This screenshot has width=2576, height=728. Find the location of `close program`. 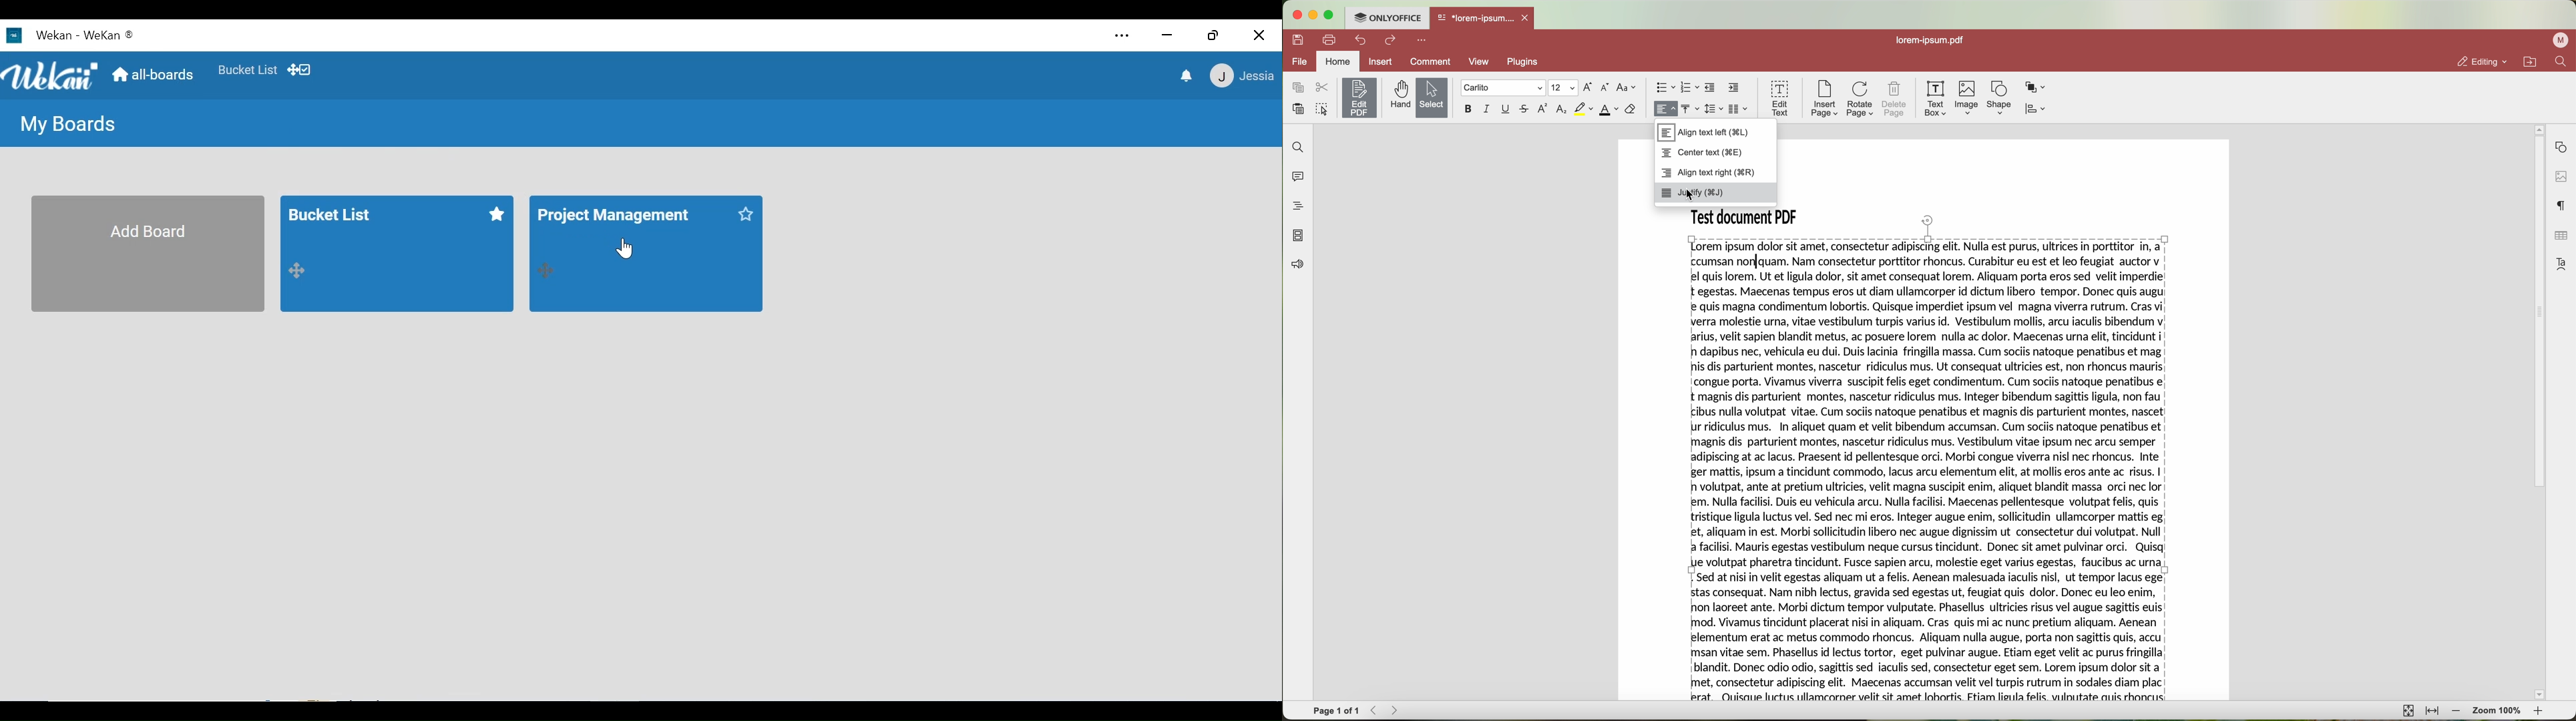

close program is located at coordinates (1296, 14).